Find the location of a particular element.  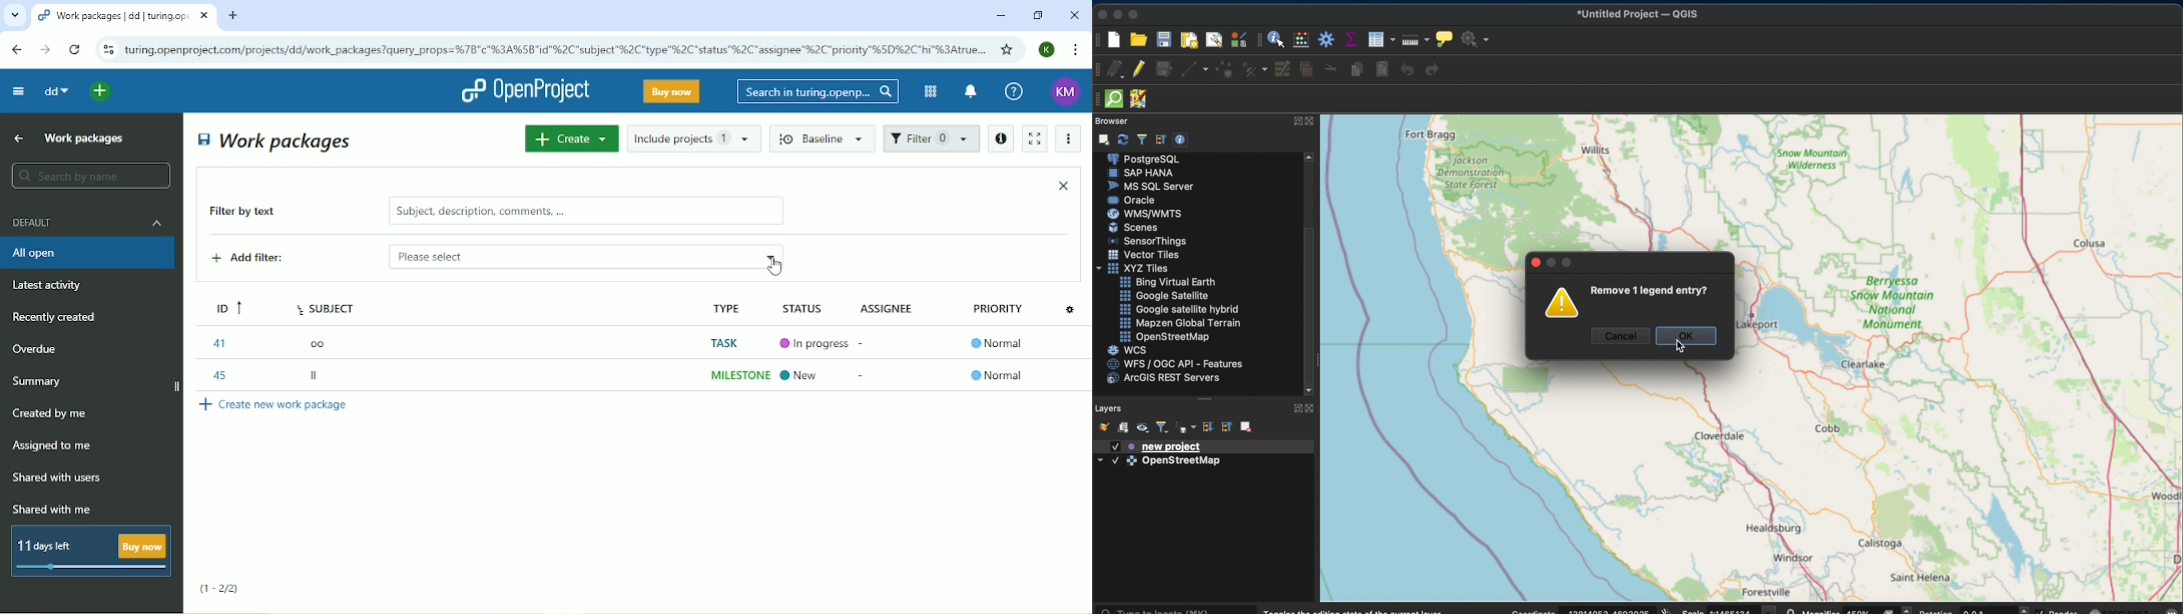

Account is located at coordinates (1048, 49).